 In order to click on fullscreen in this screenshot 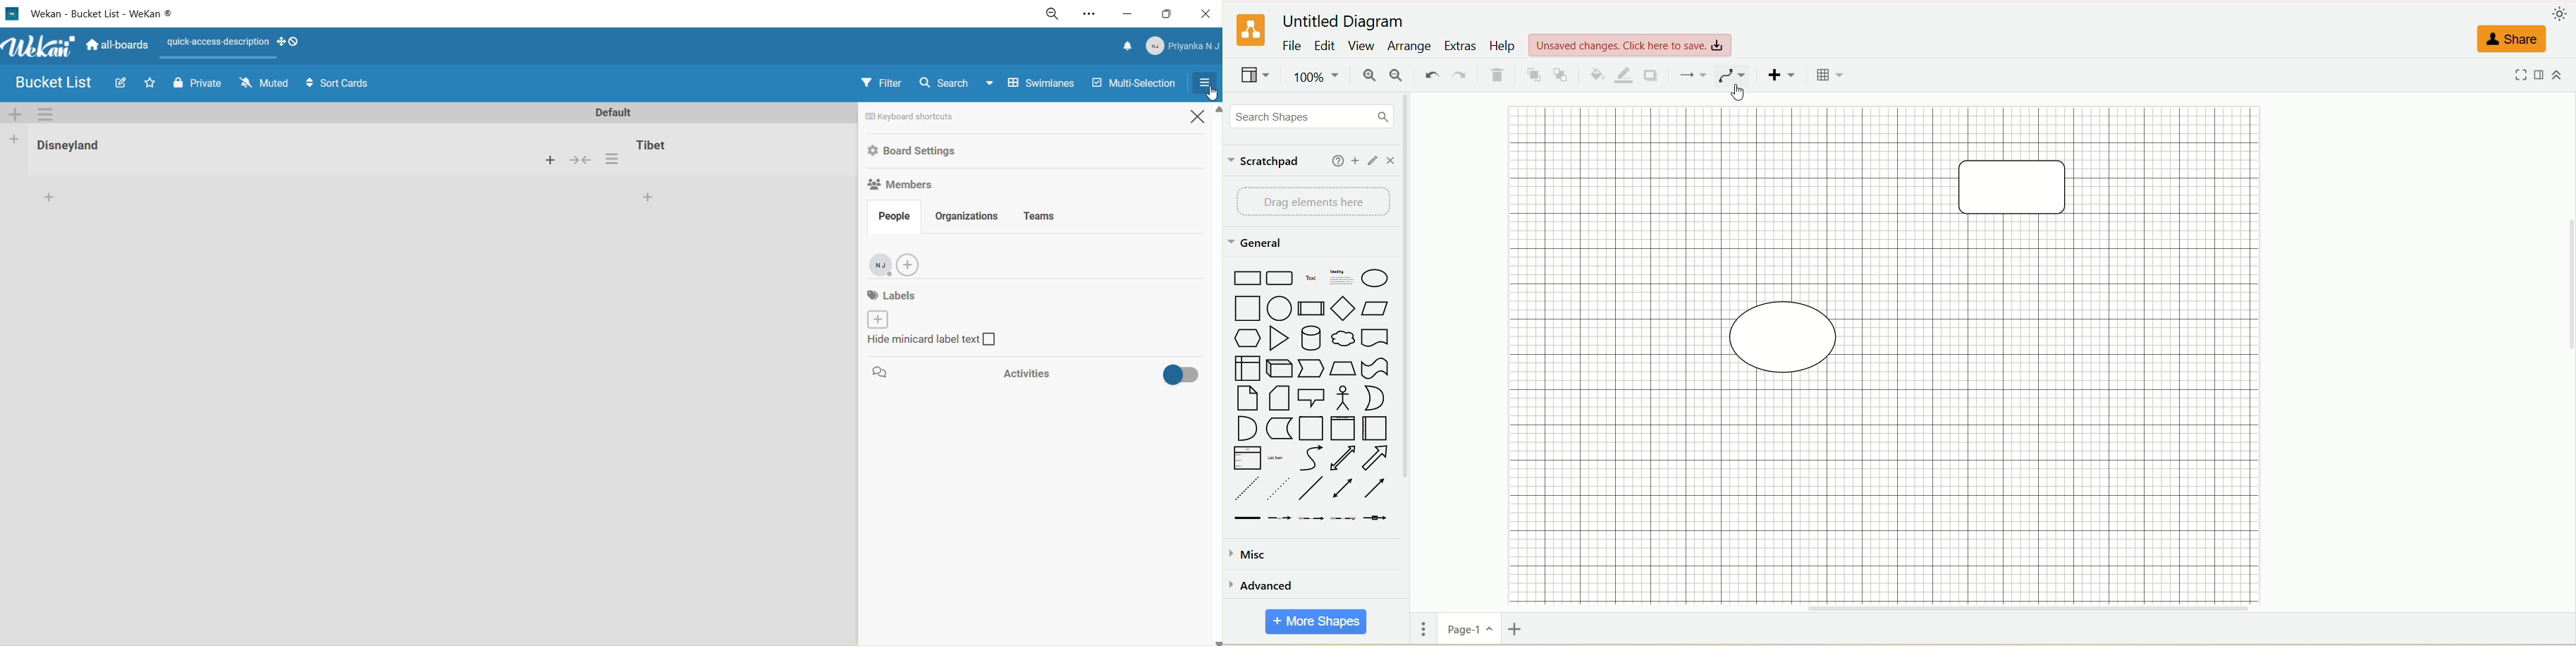, I will do `click(2518, 75)`.